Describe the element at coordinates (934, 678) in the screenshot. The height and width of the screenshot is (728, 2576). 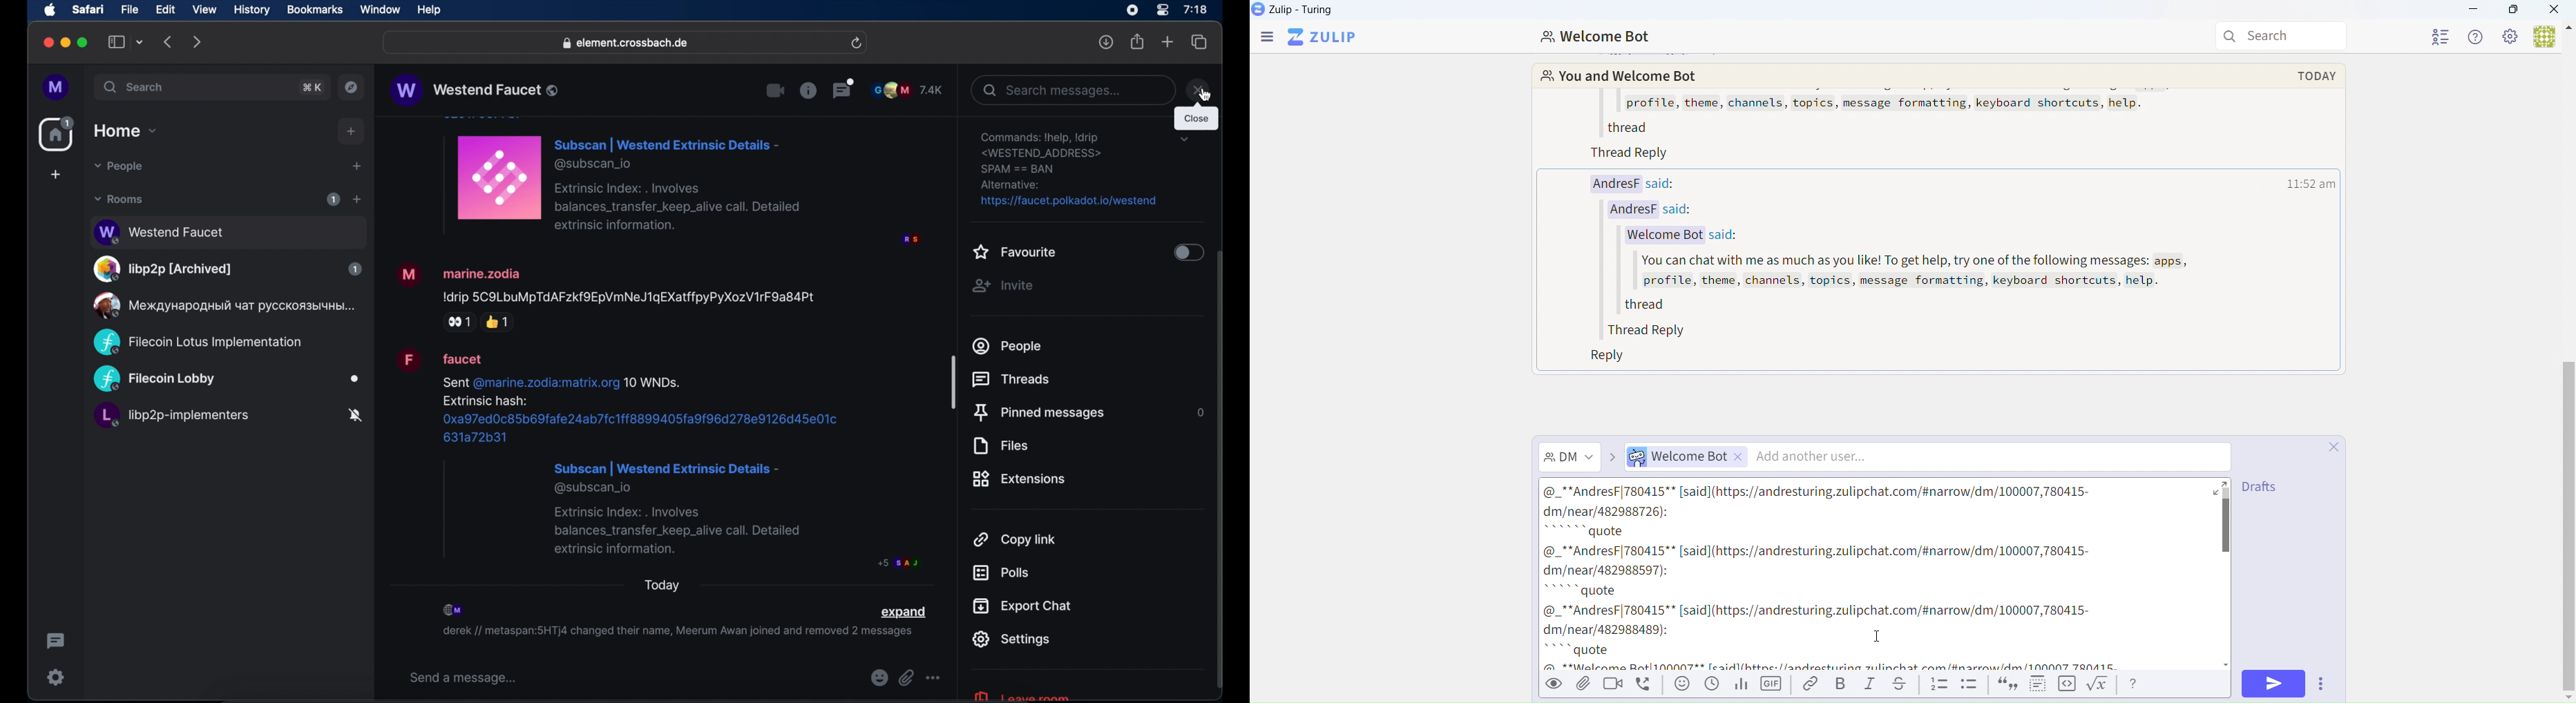
I see `more options` at that location.